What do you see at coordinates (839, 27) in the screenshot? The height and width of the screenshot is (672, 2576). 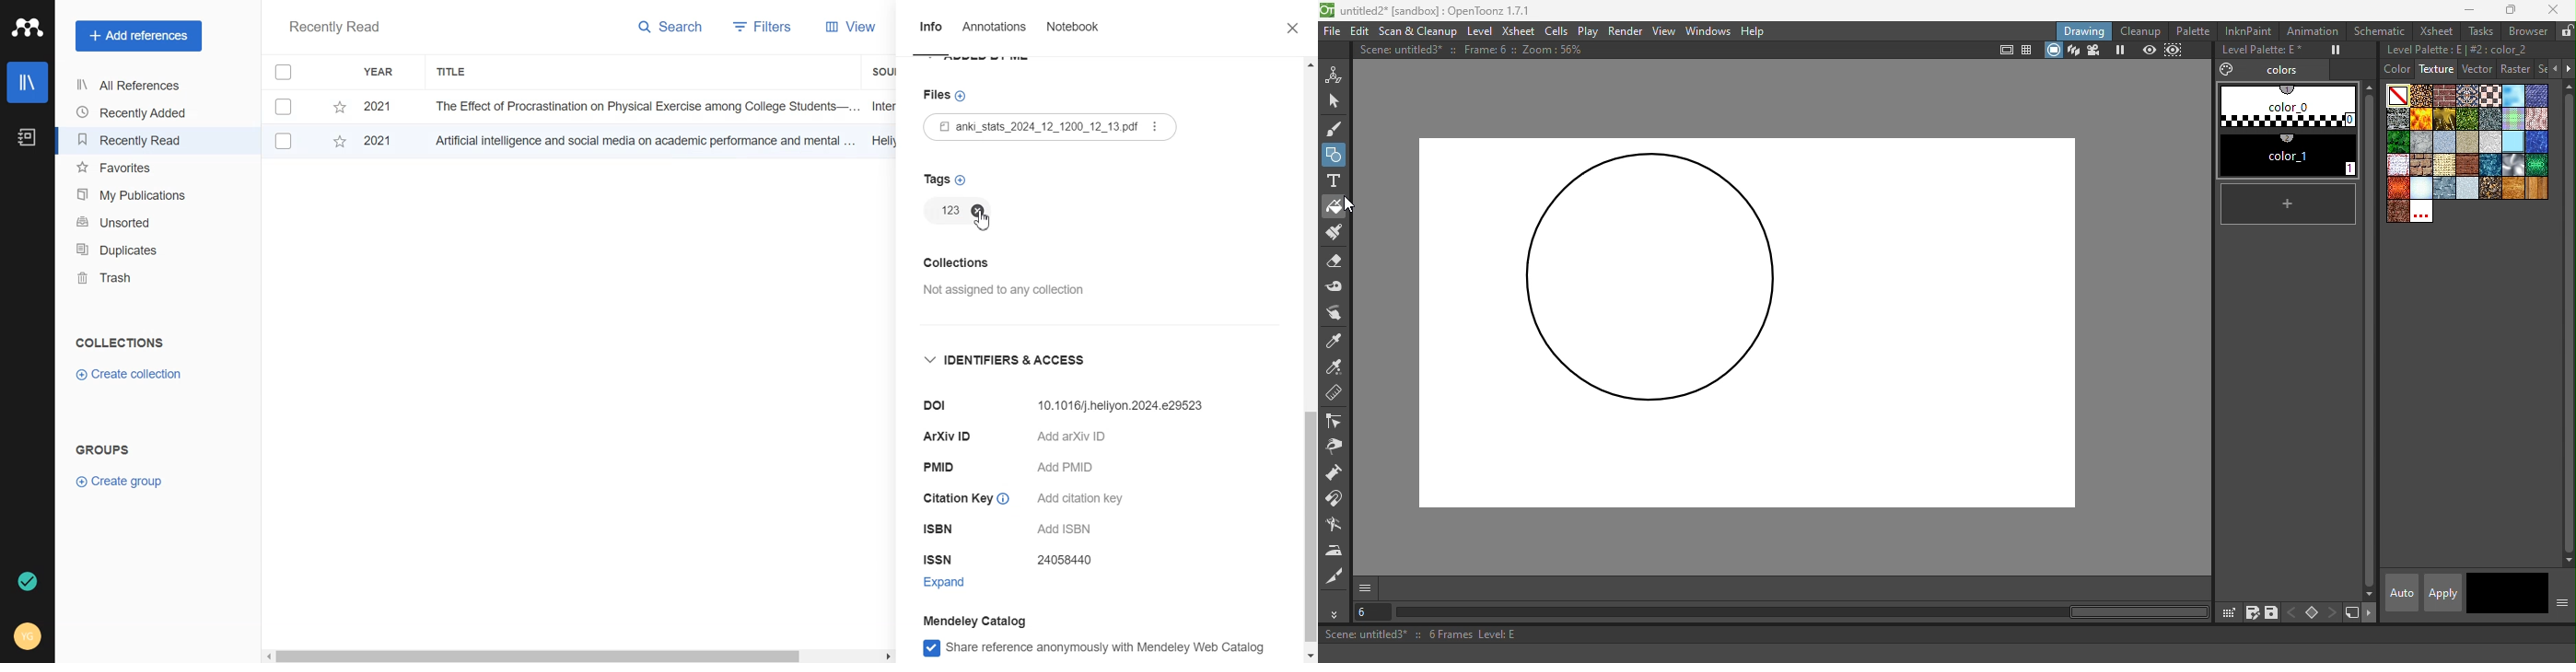 I see `View` at bounding box center [839, 27].